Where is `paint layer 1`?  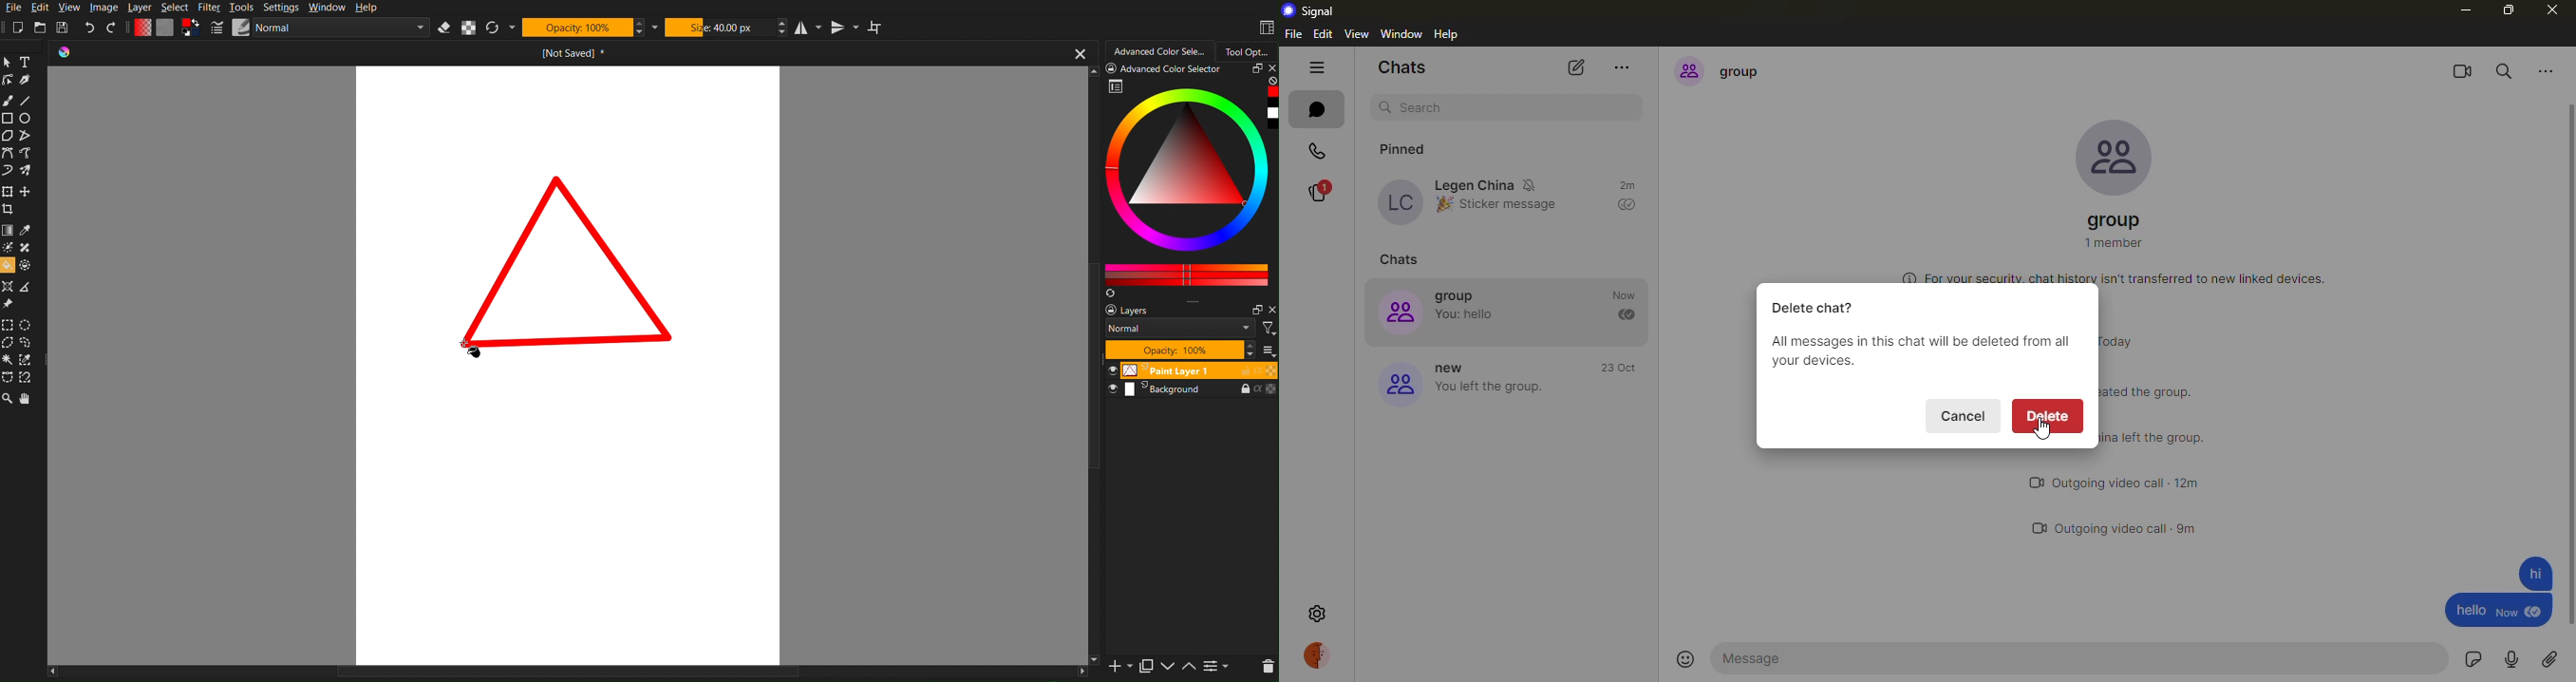
paint layer 1 is located at coordinates (1193, 371).